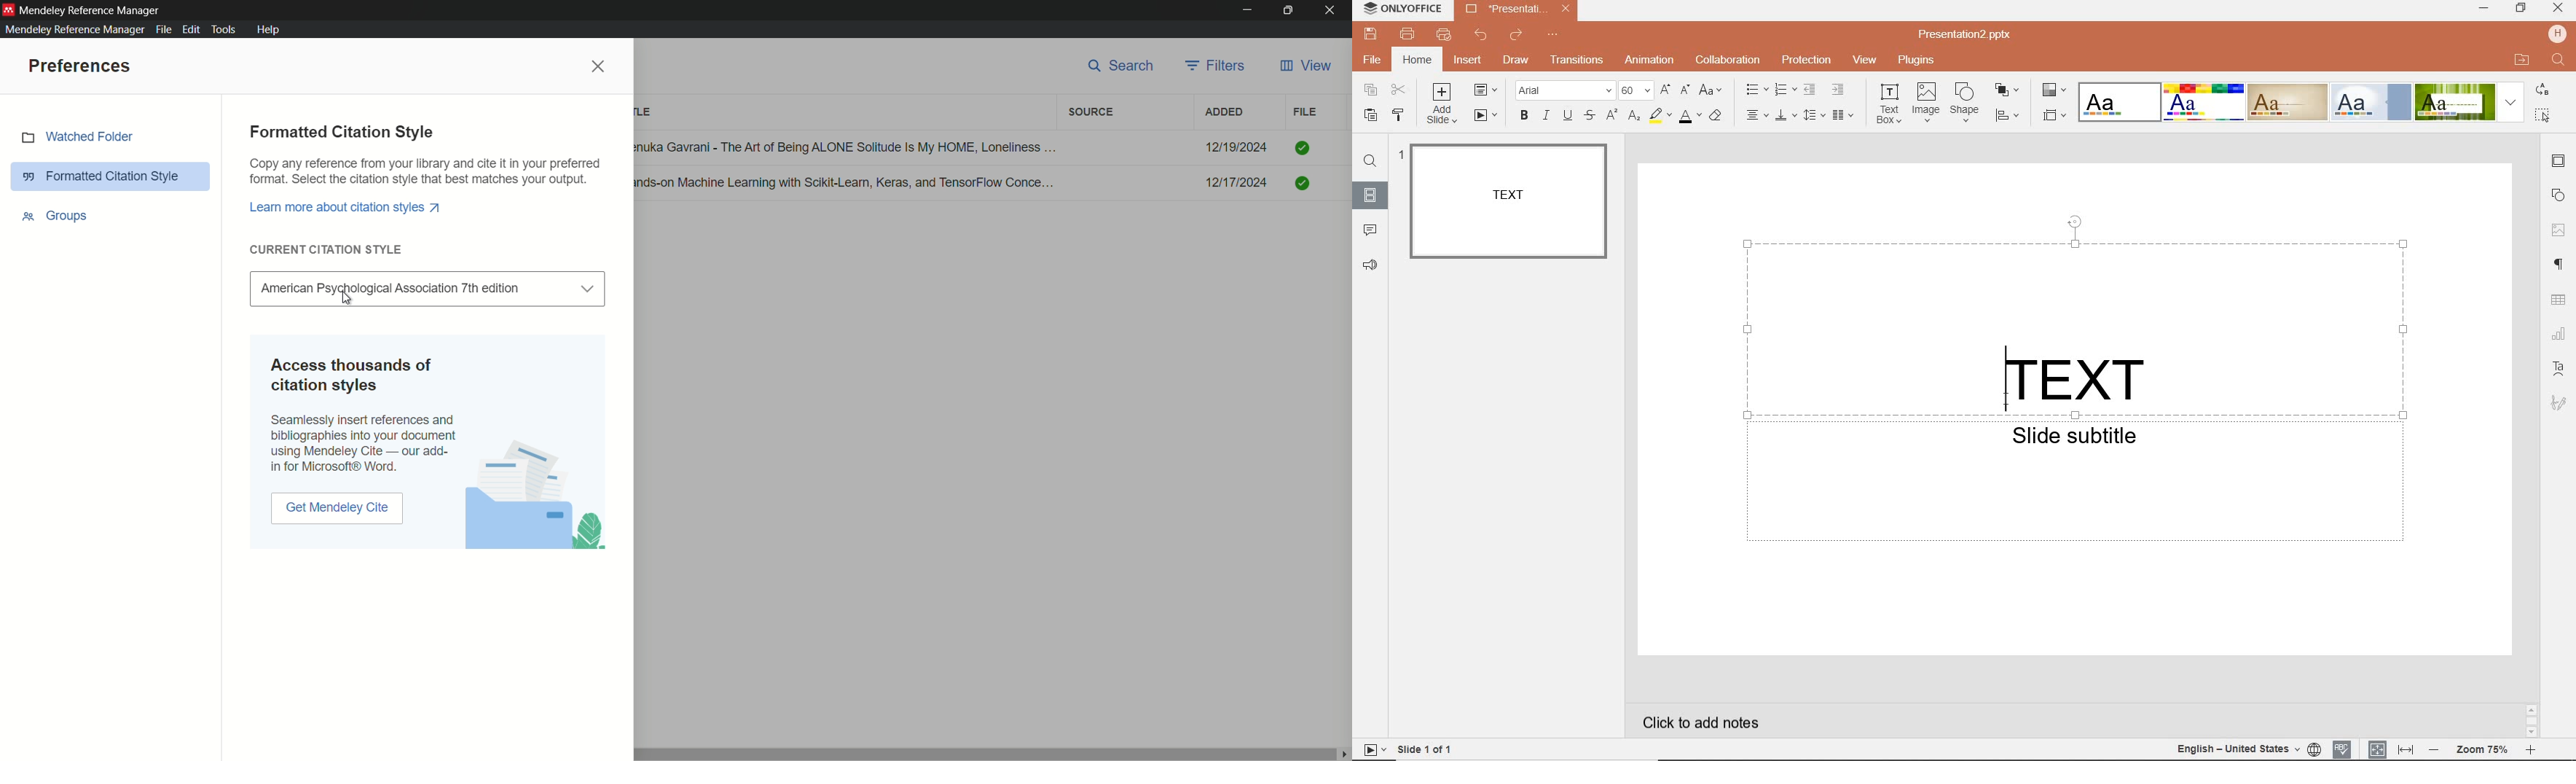 This screenshot has height=784, width=2576. I want to click on QUICK PRINT, so click(1443, 36).